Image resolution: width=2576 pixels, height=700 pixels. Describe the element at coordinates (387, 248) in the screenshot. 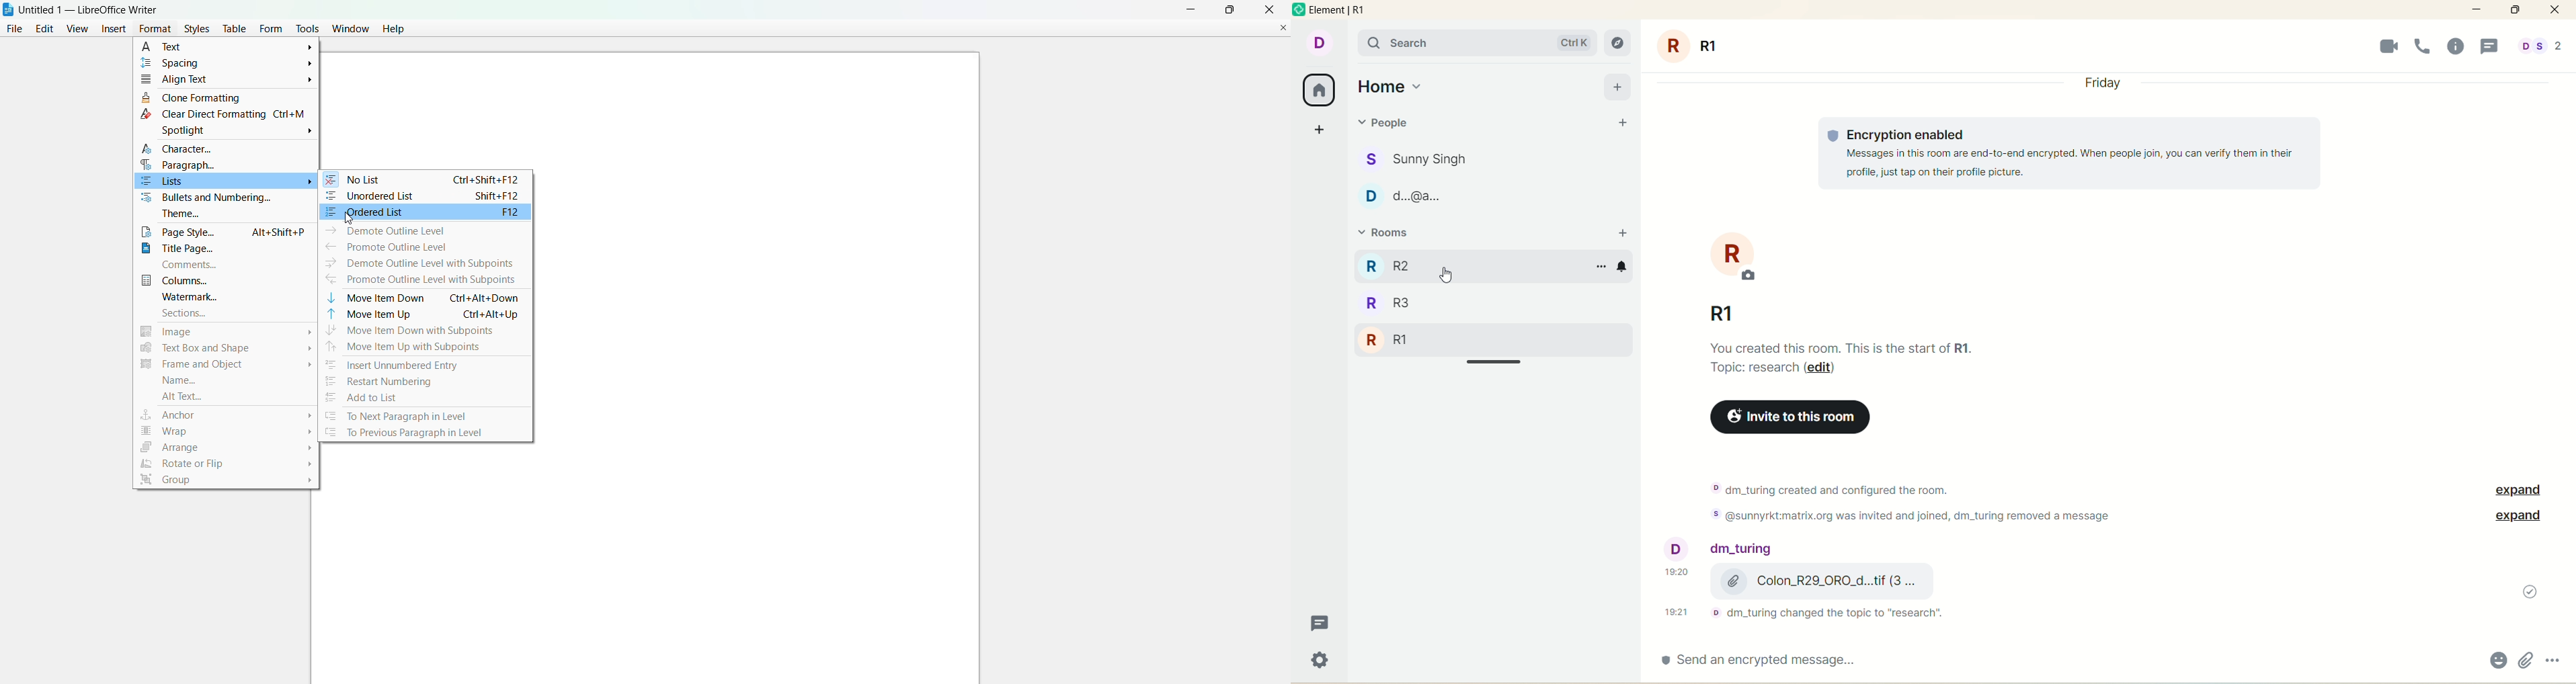

I see `promote outline level` at that location.